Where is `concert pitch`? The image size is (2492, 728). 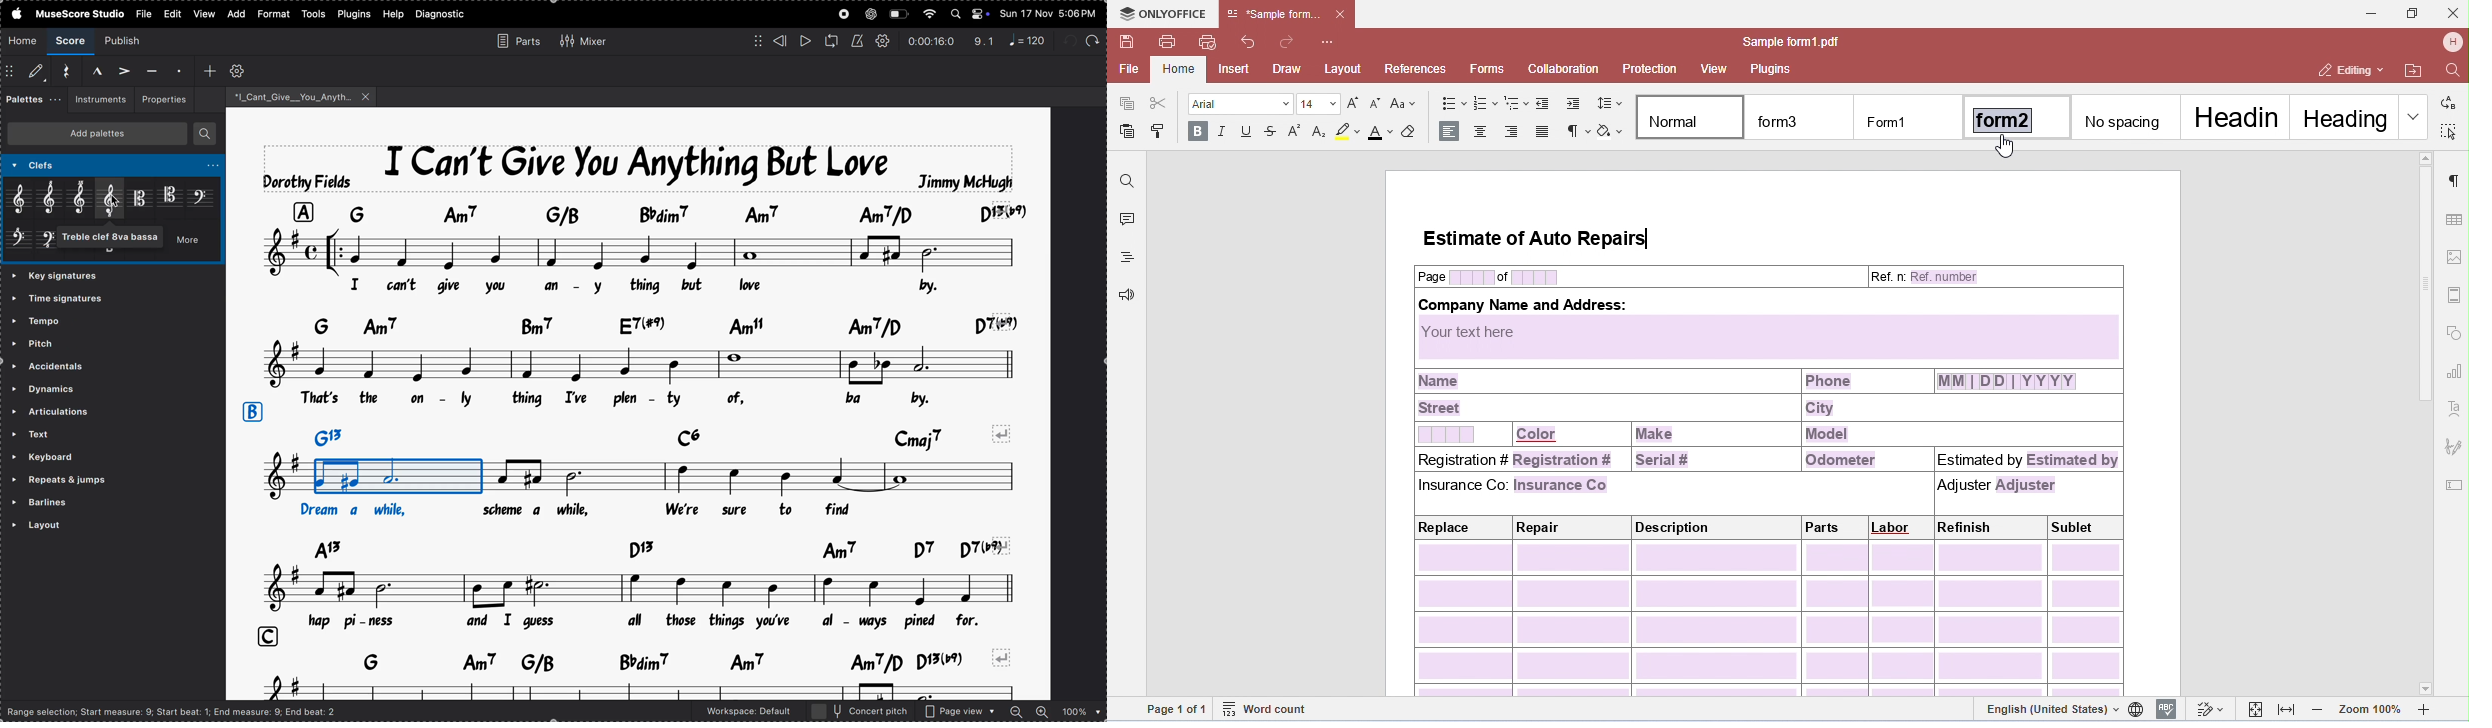 concert pitch is located at coordinates (860, 711).